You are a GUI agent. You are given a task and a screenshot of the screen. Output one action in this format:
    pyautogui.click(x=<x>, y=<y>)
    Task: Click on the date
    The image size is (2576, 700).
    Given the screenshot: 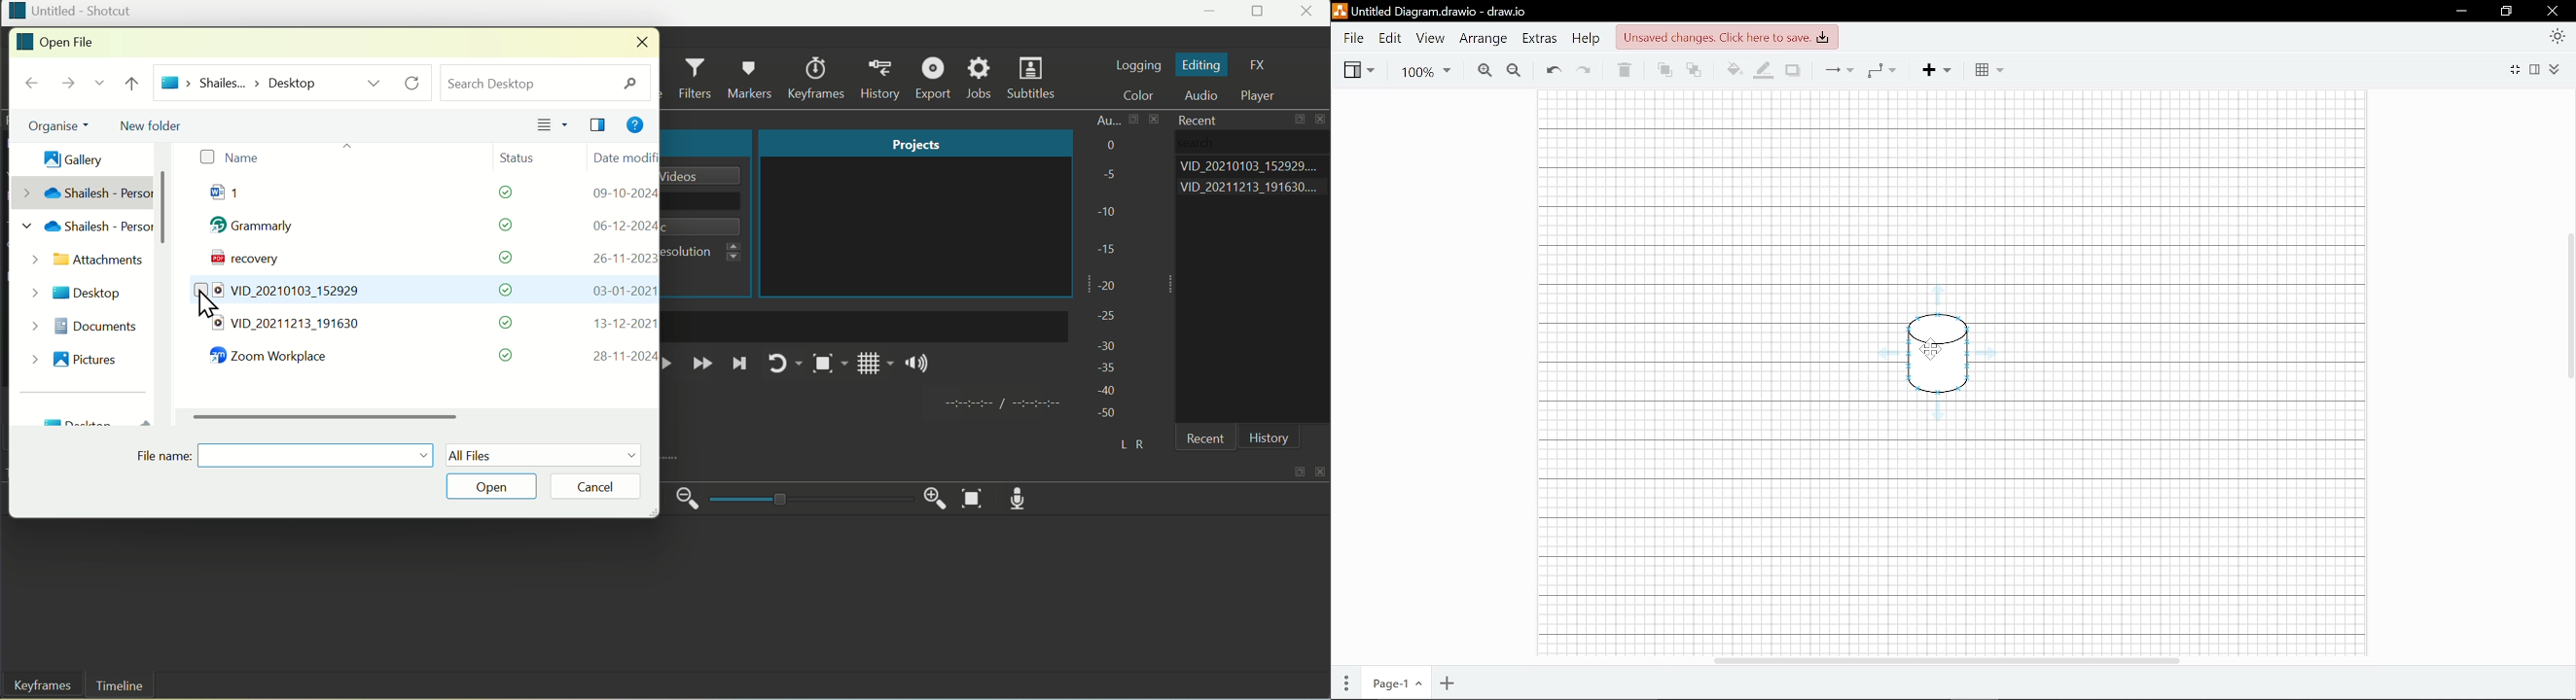 What is the action you would take?
    pyautogui.click(x=622, y=194)
    